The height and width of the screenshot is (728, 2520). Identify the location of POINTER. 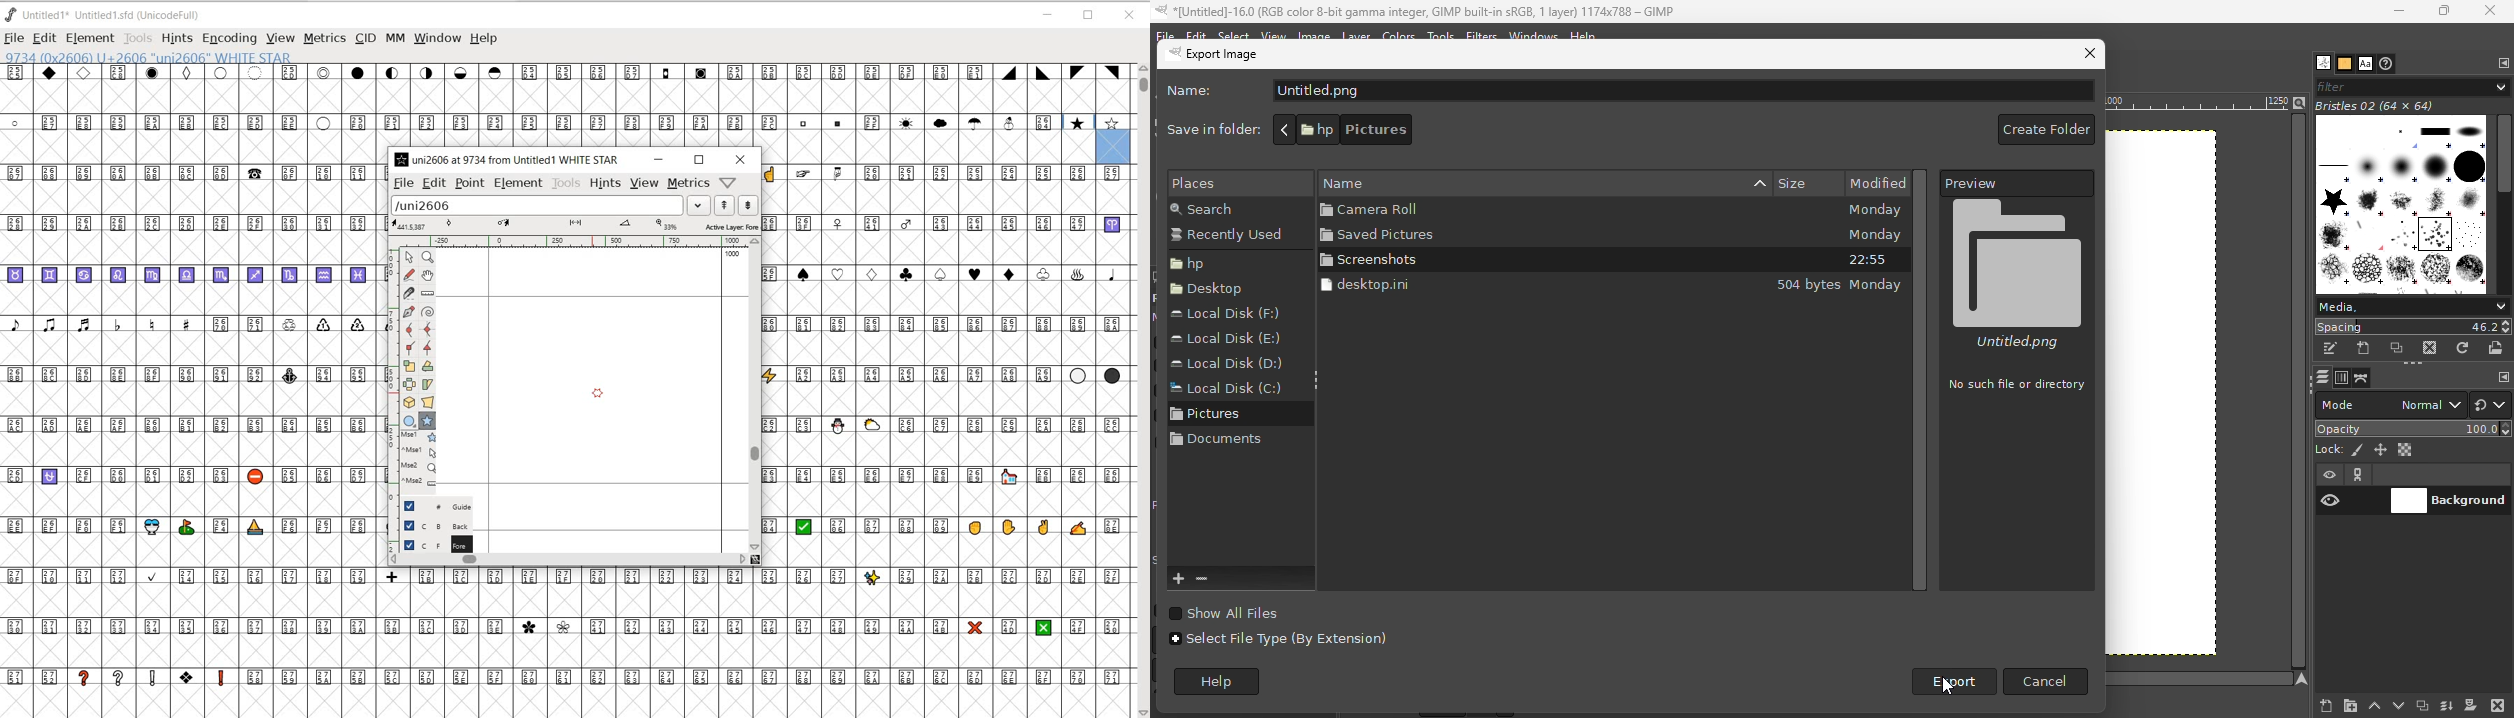
(408, 257).